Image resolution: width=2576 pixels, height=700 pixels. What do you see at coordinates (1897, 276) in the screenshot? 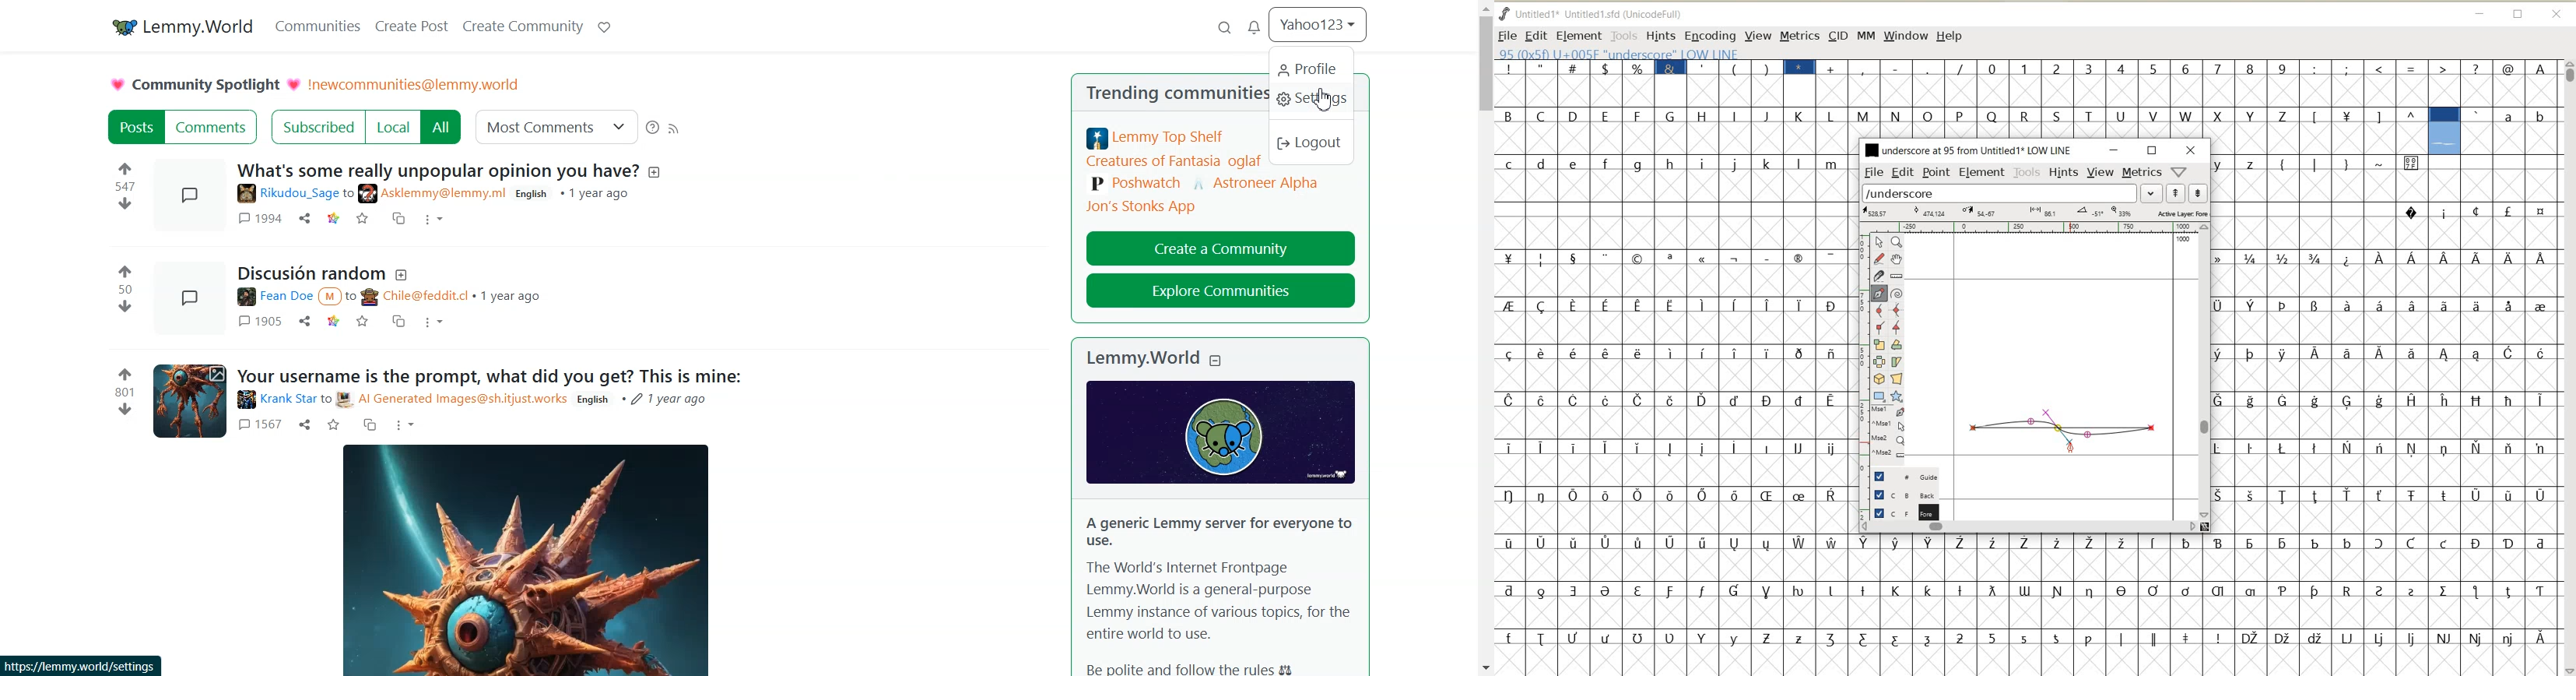
I see `measure a distance, angle between points` at bounding box center [1897, 276].